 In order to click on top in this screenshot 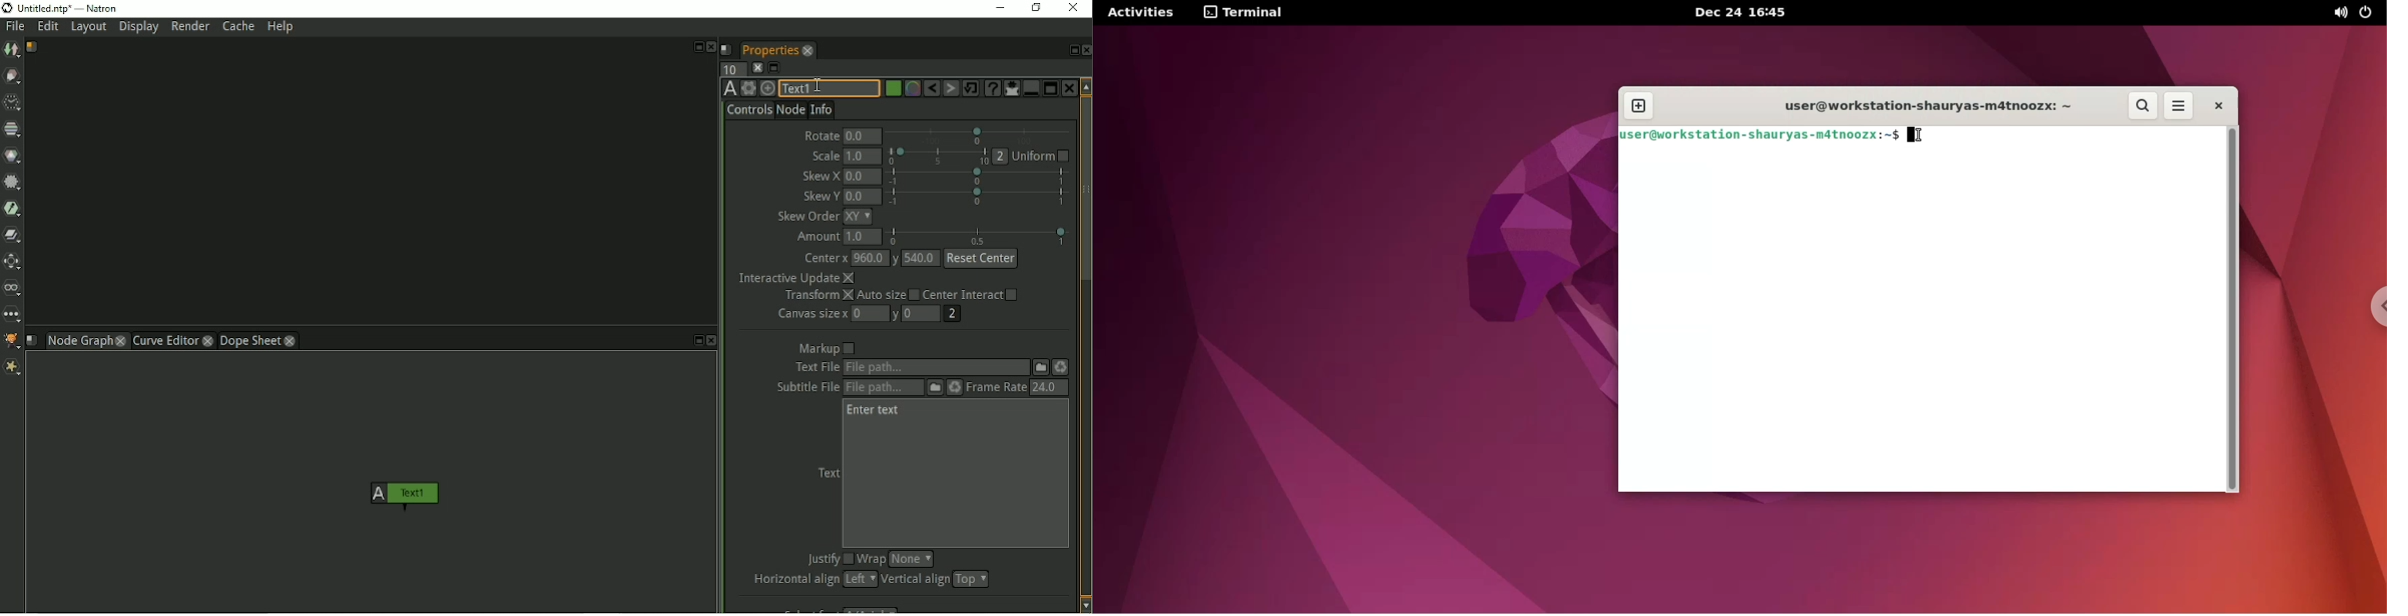, I will do `click(971, 579)`.